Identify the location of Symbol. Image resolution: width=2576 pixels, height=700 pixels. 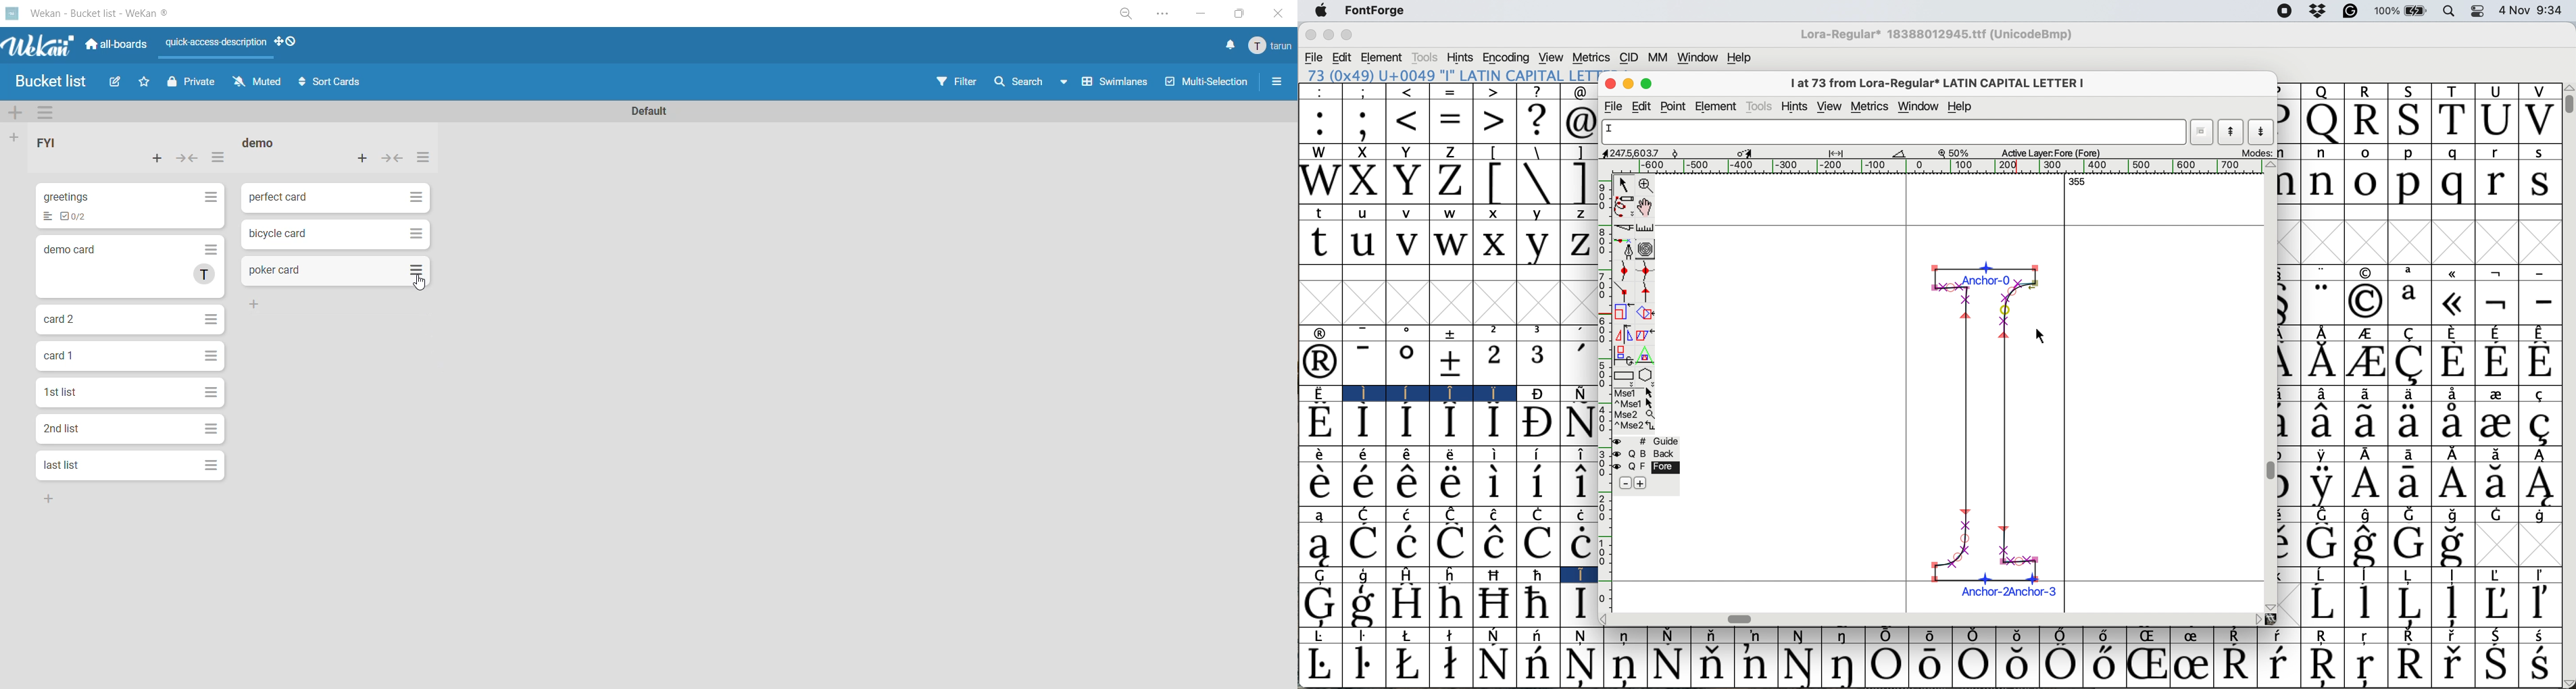
(2498, 362).